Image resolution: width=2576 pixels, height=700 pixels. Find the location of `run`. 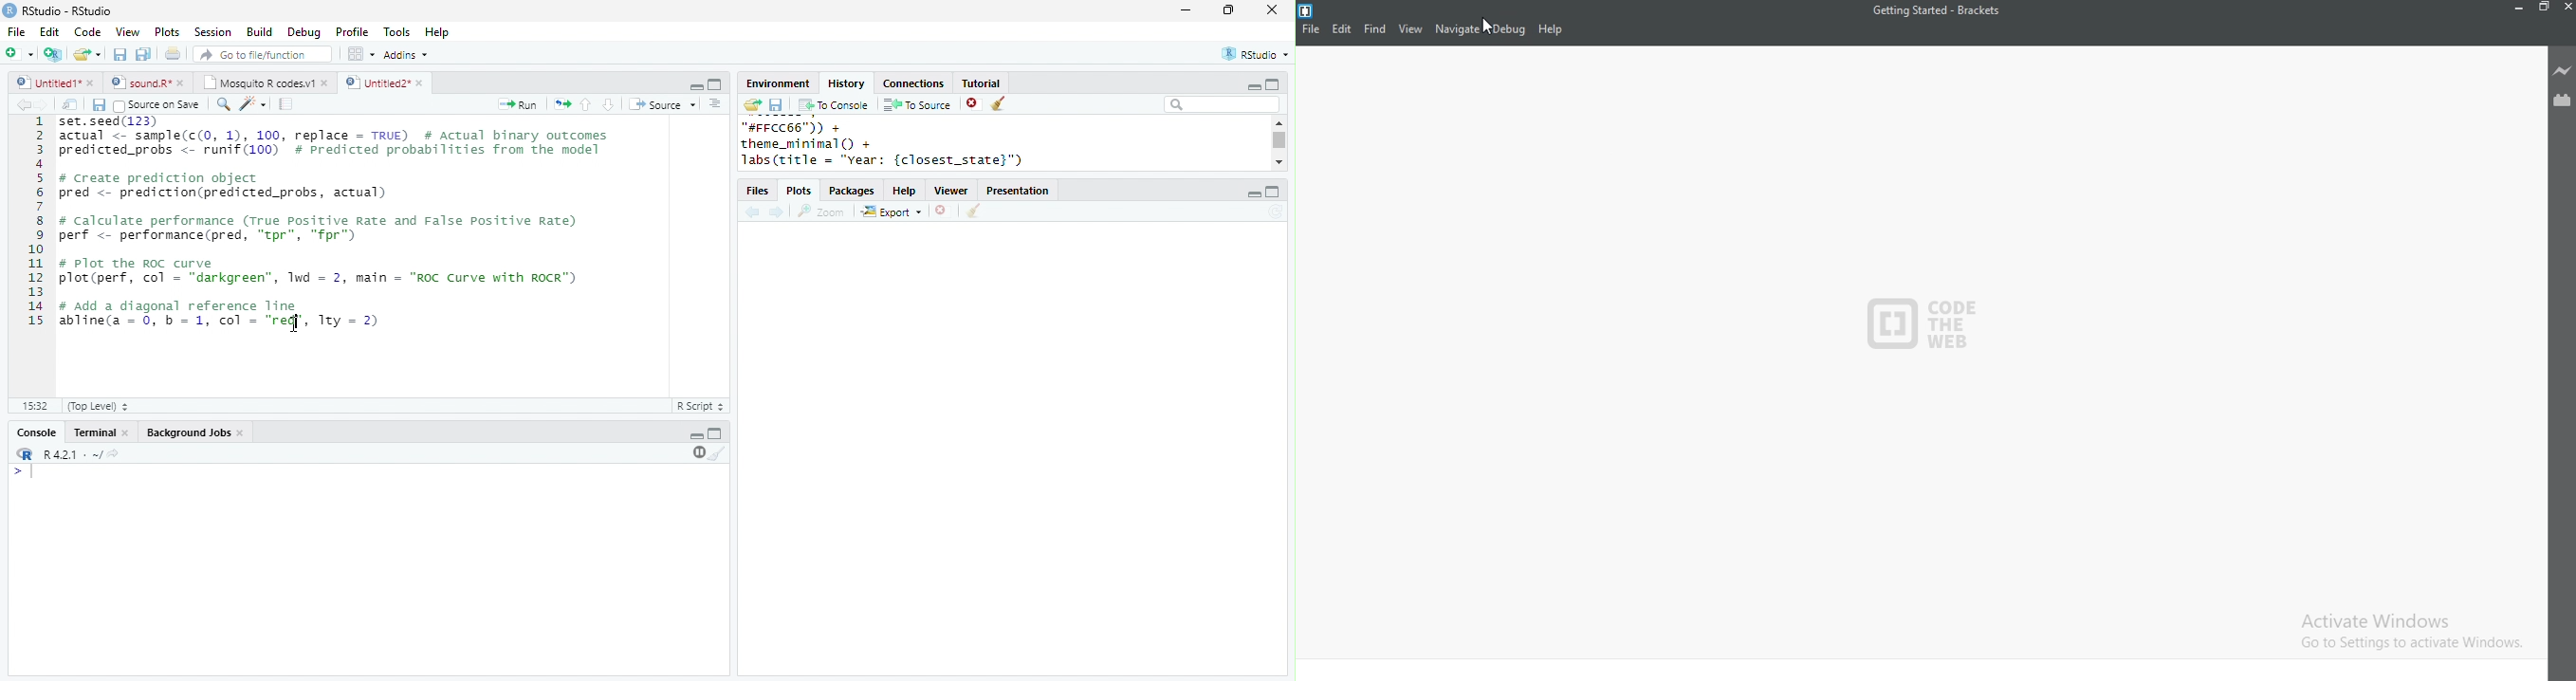

run is located at coordinates (517, 104).